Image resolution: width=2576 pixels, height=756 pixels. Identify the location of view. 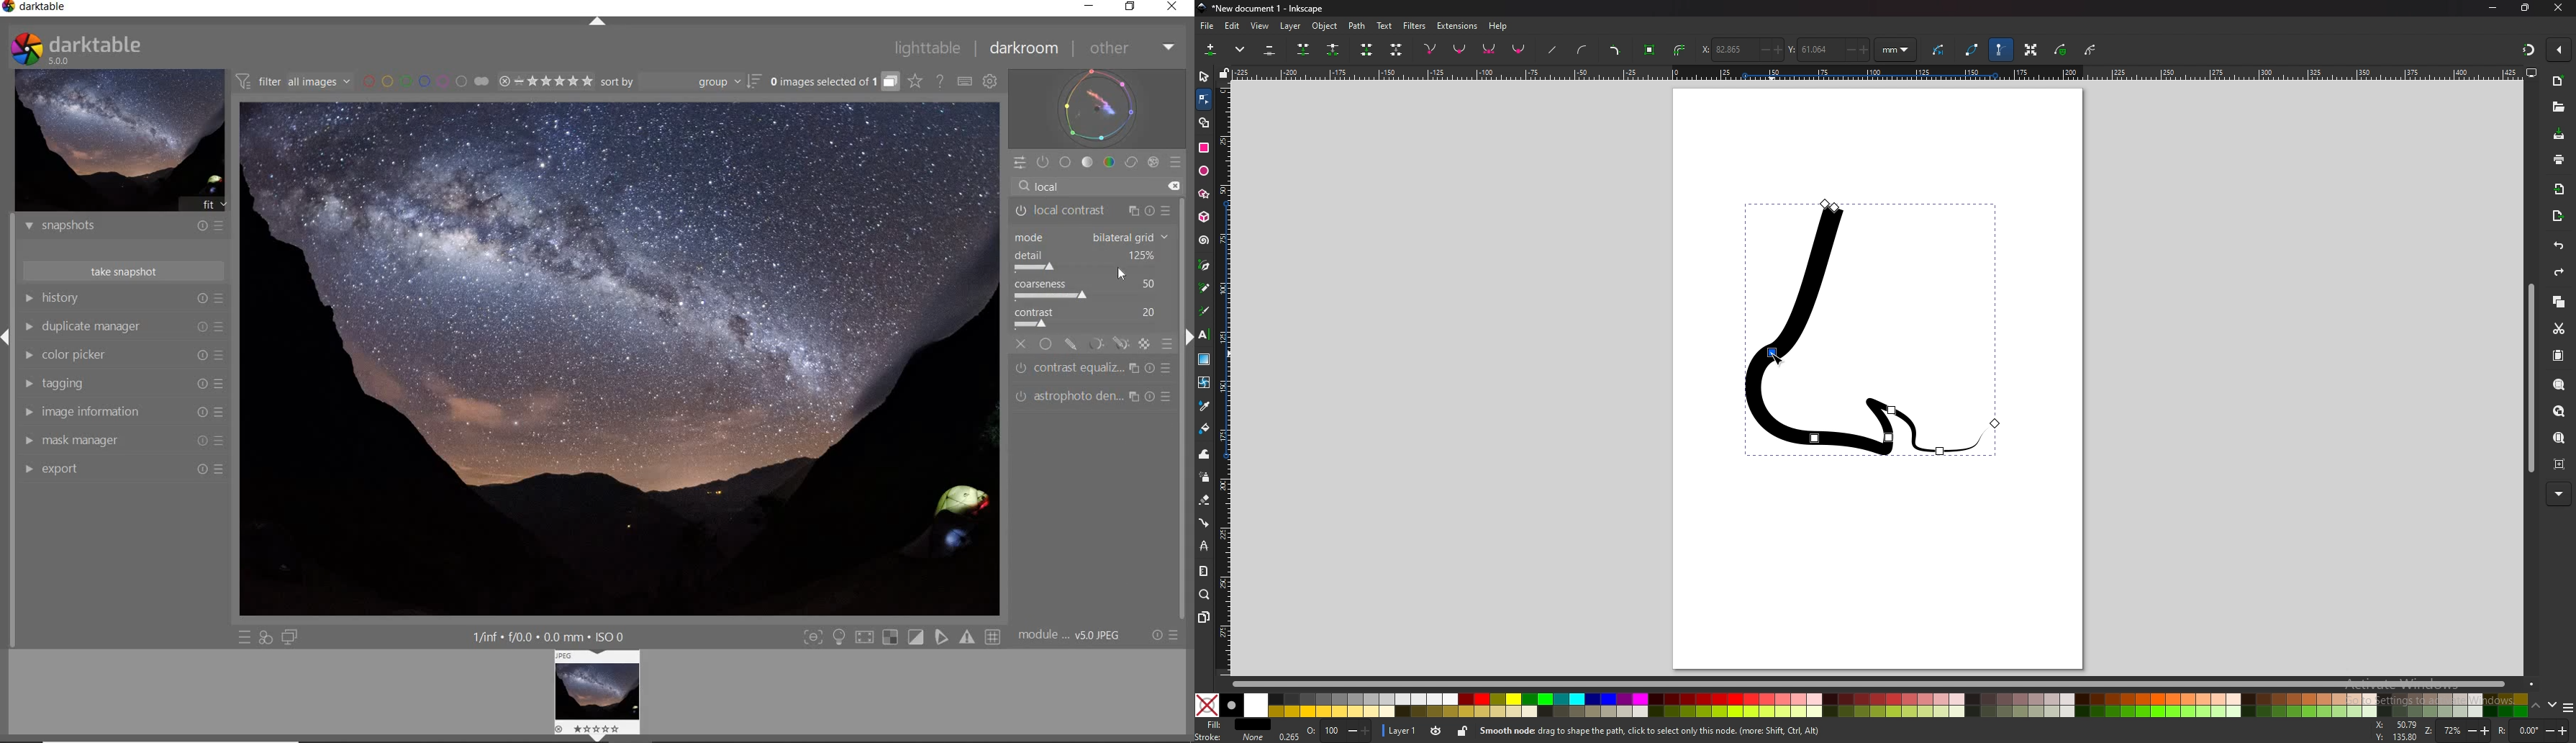
(1262, 25).